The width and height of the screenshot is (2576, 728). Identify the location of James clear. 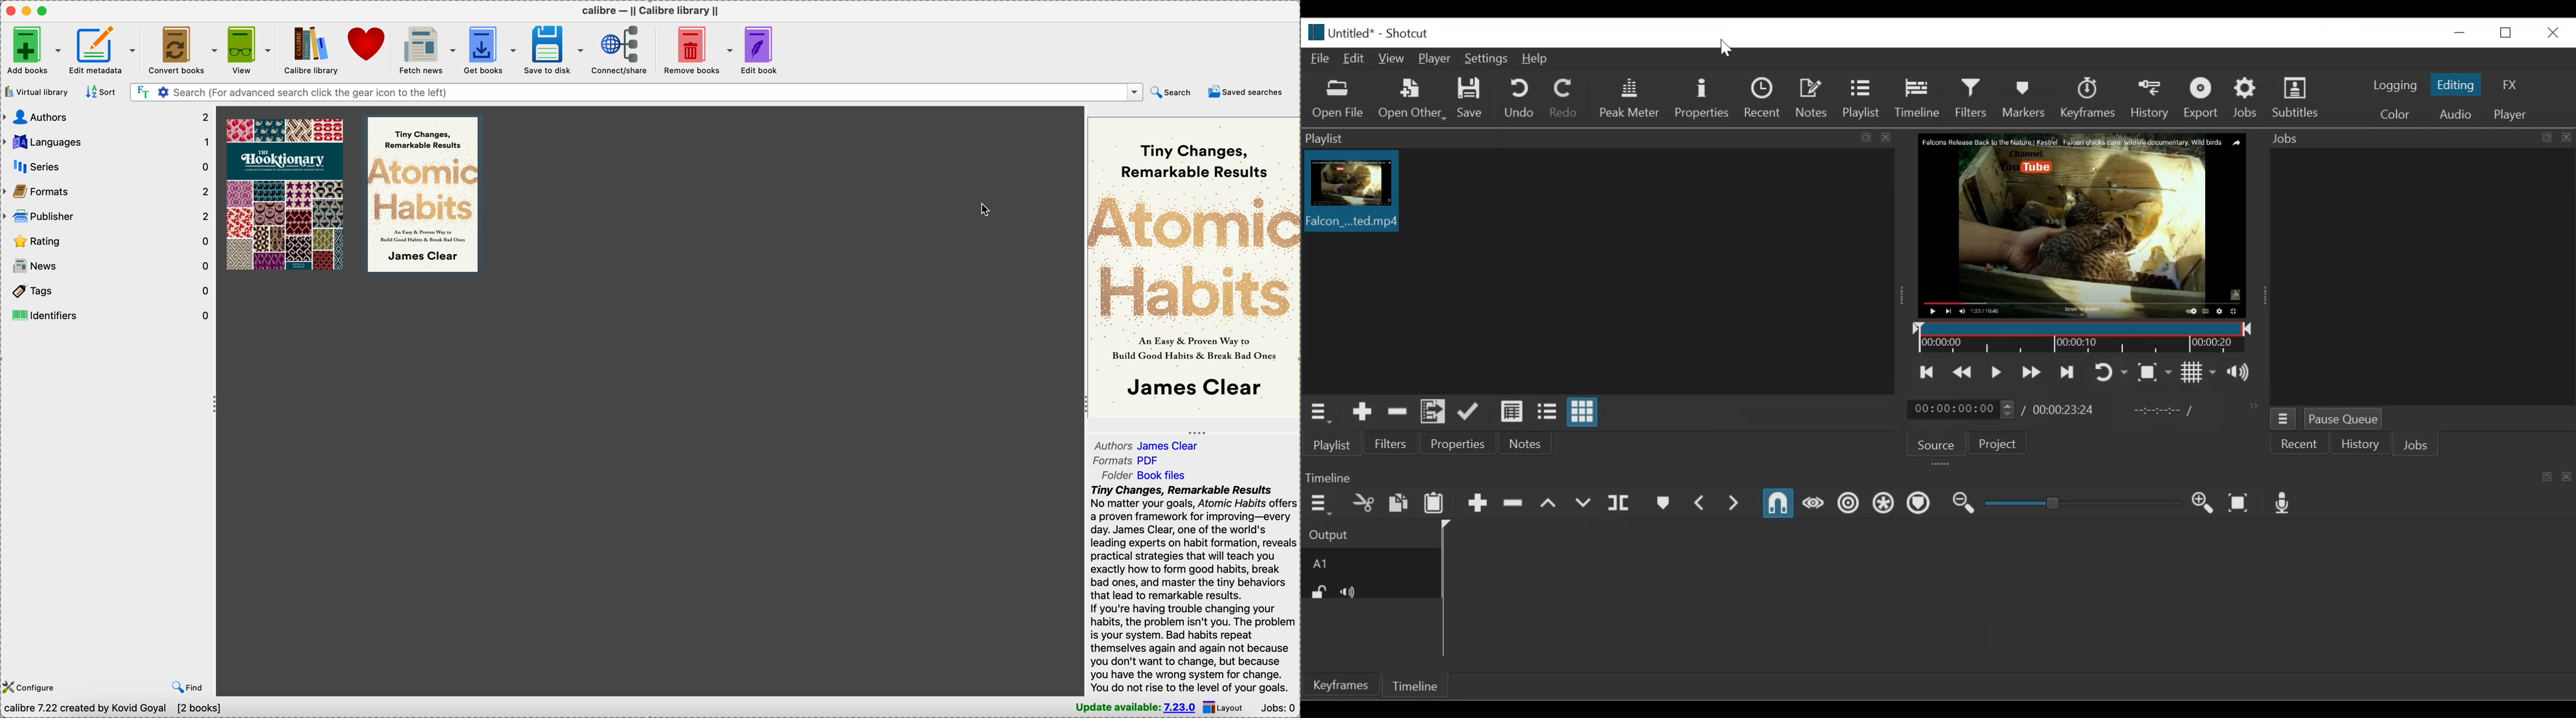
(1195, 389).